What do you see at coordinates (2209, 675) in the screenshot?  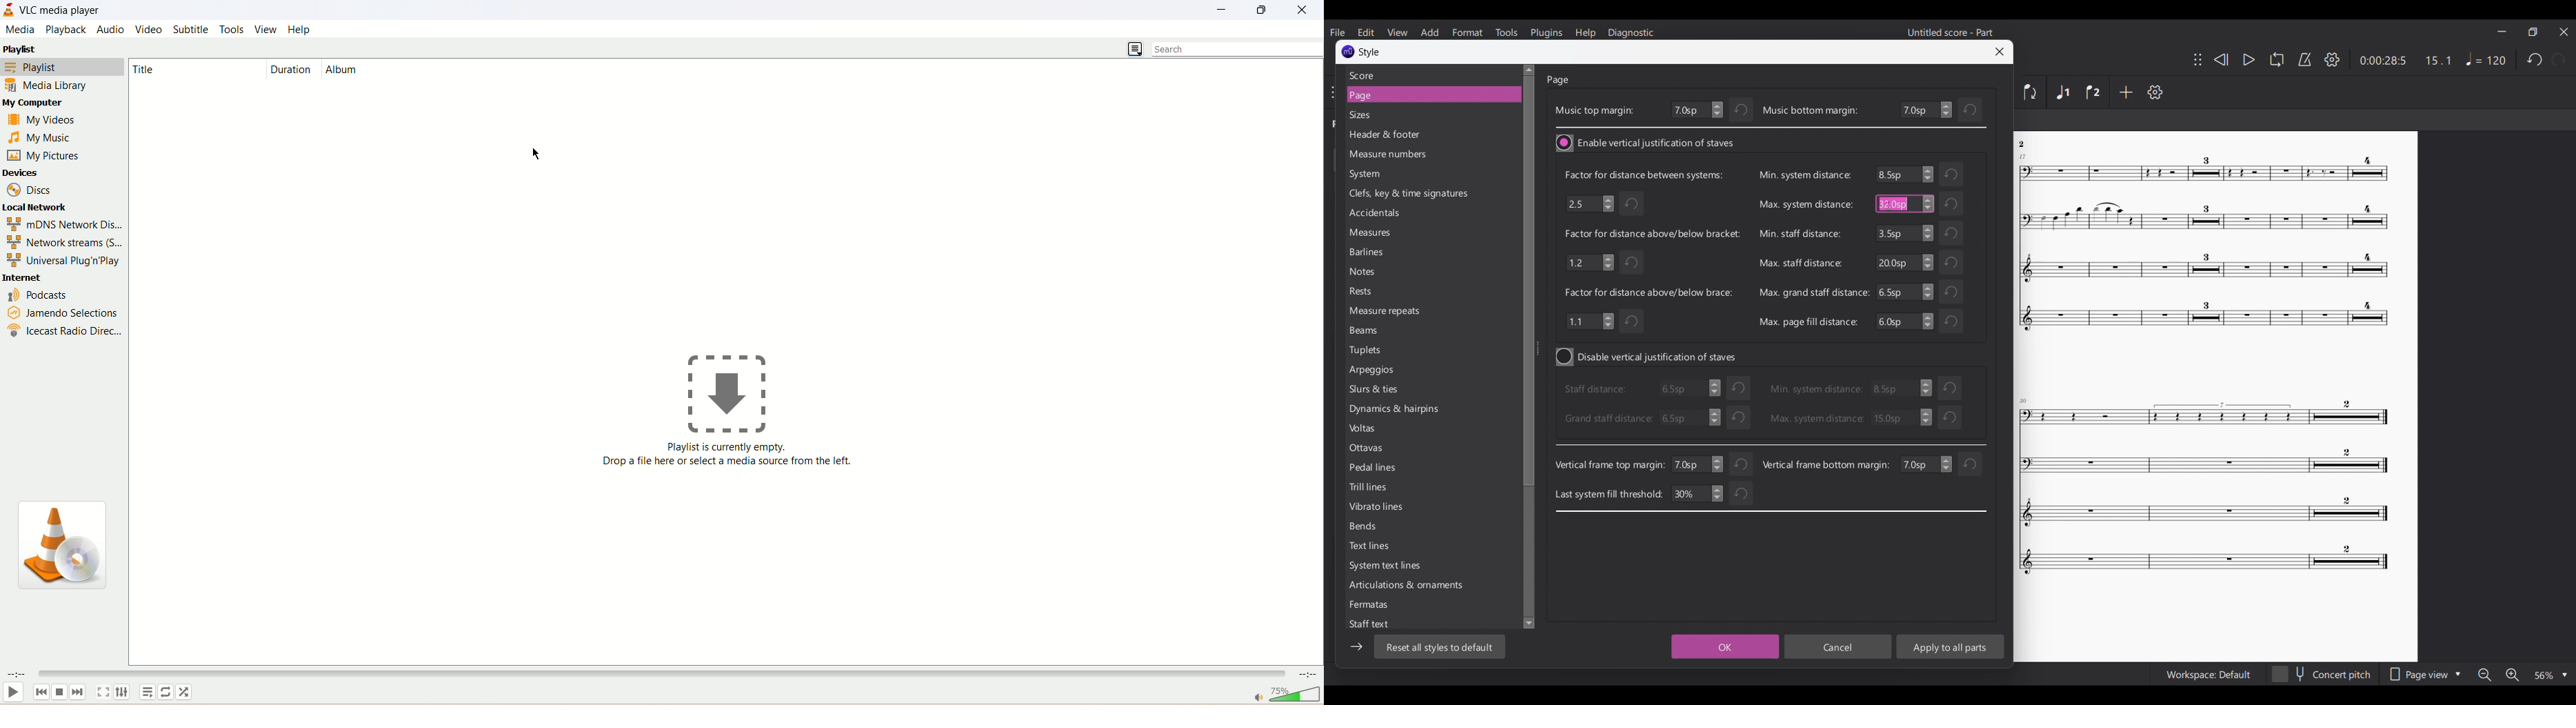 I see `Workspace Default` at bounding box center [2209, 675].